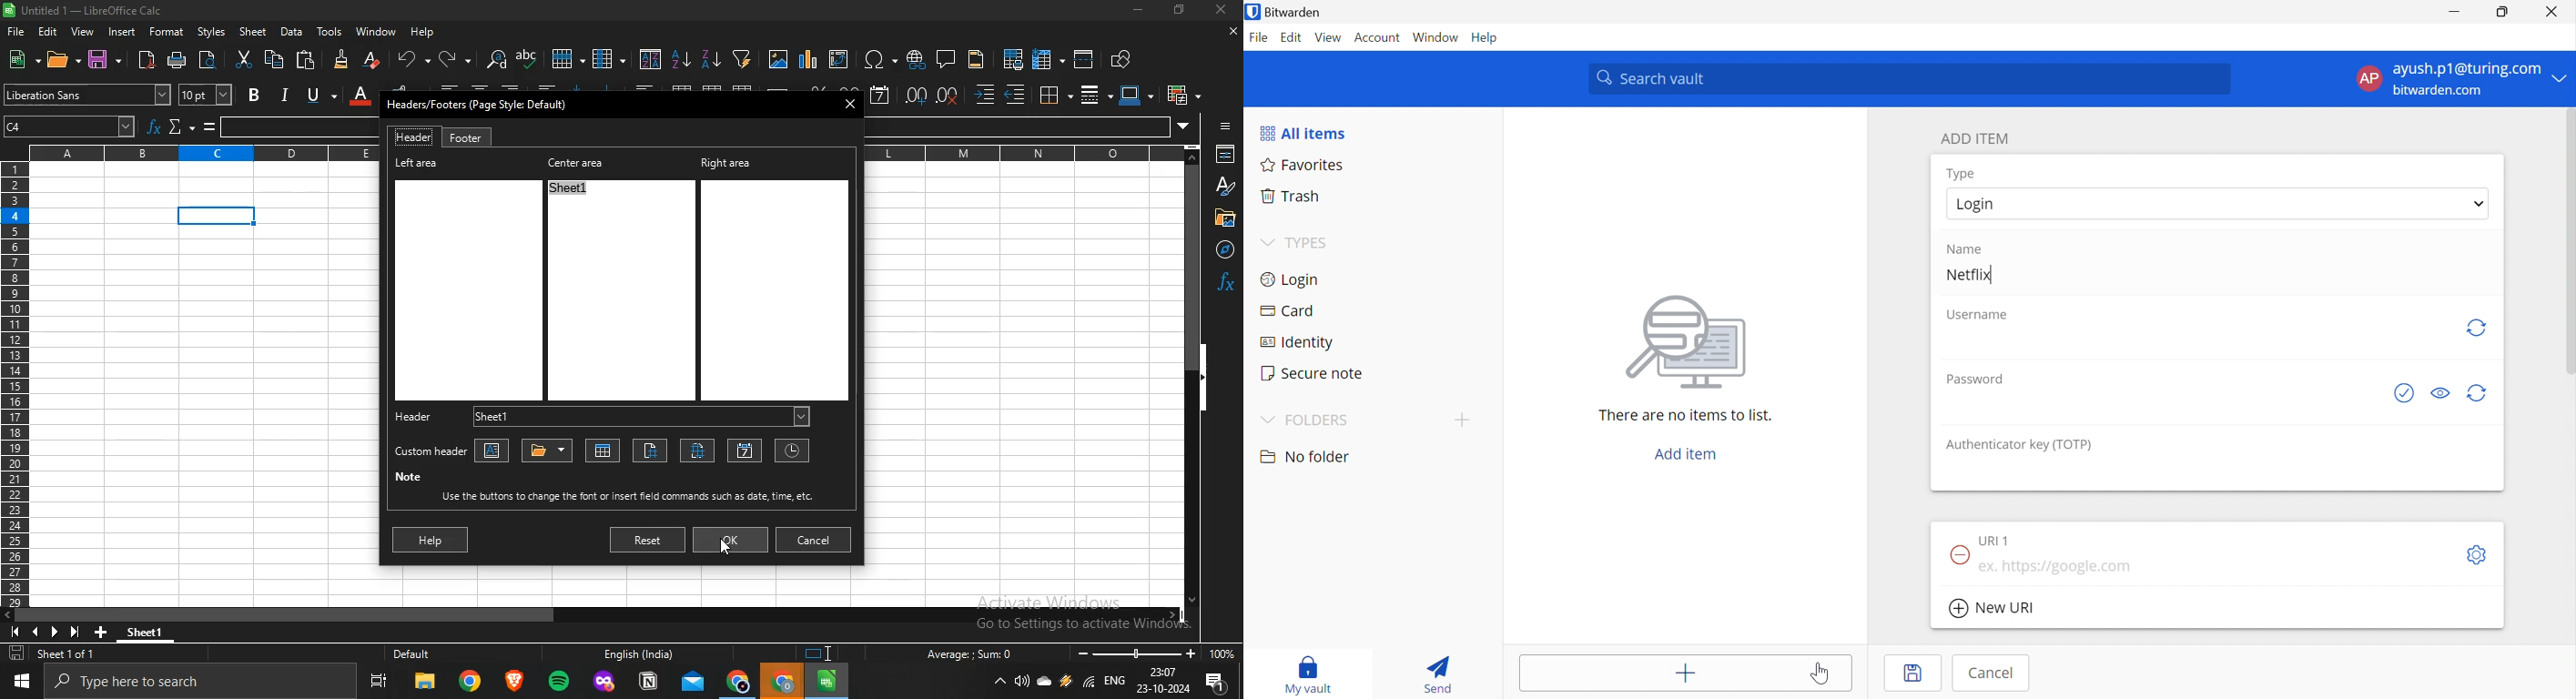 The width and height of the screenshot is (2576, 700). I want to click on Identity, so click(1293, 341).